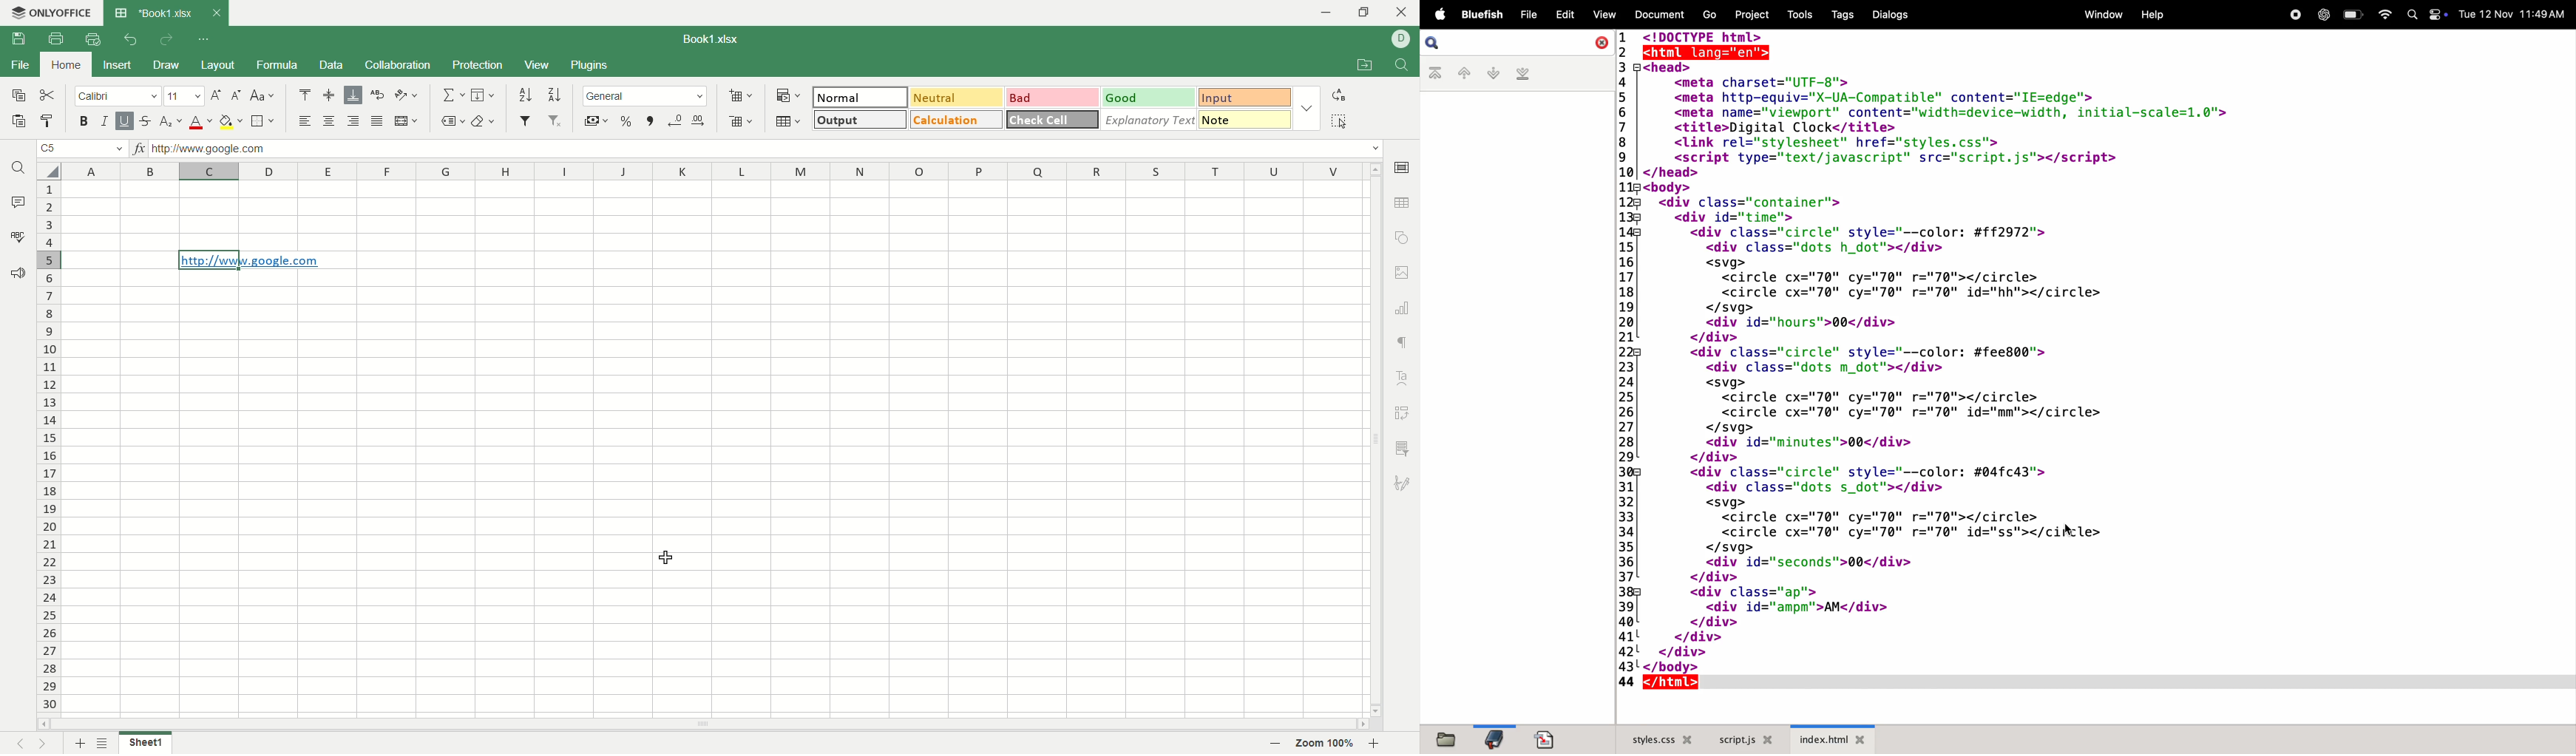  What do you see at coordinates (1403, 14) in the screenshot?
I see `close` at bounding box center [1403, 14].